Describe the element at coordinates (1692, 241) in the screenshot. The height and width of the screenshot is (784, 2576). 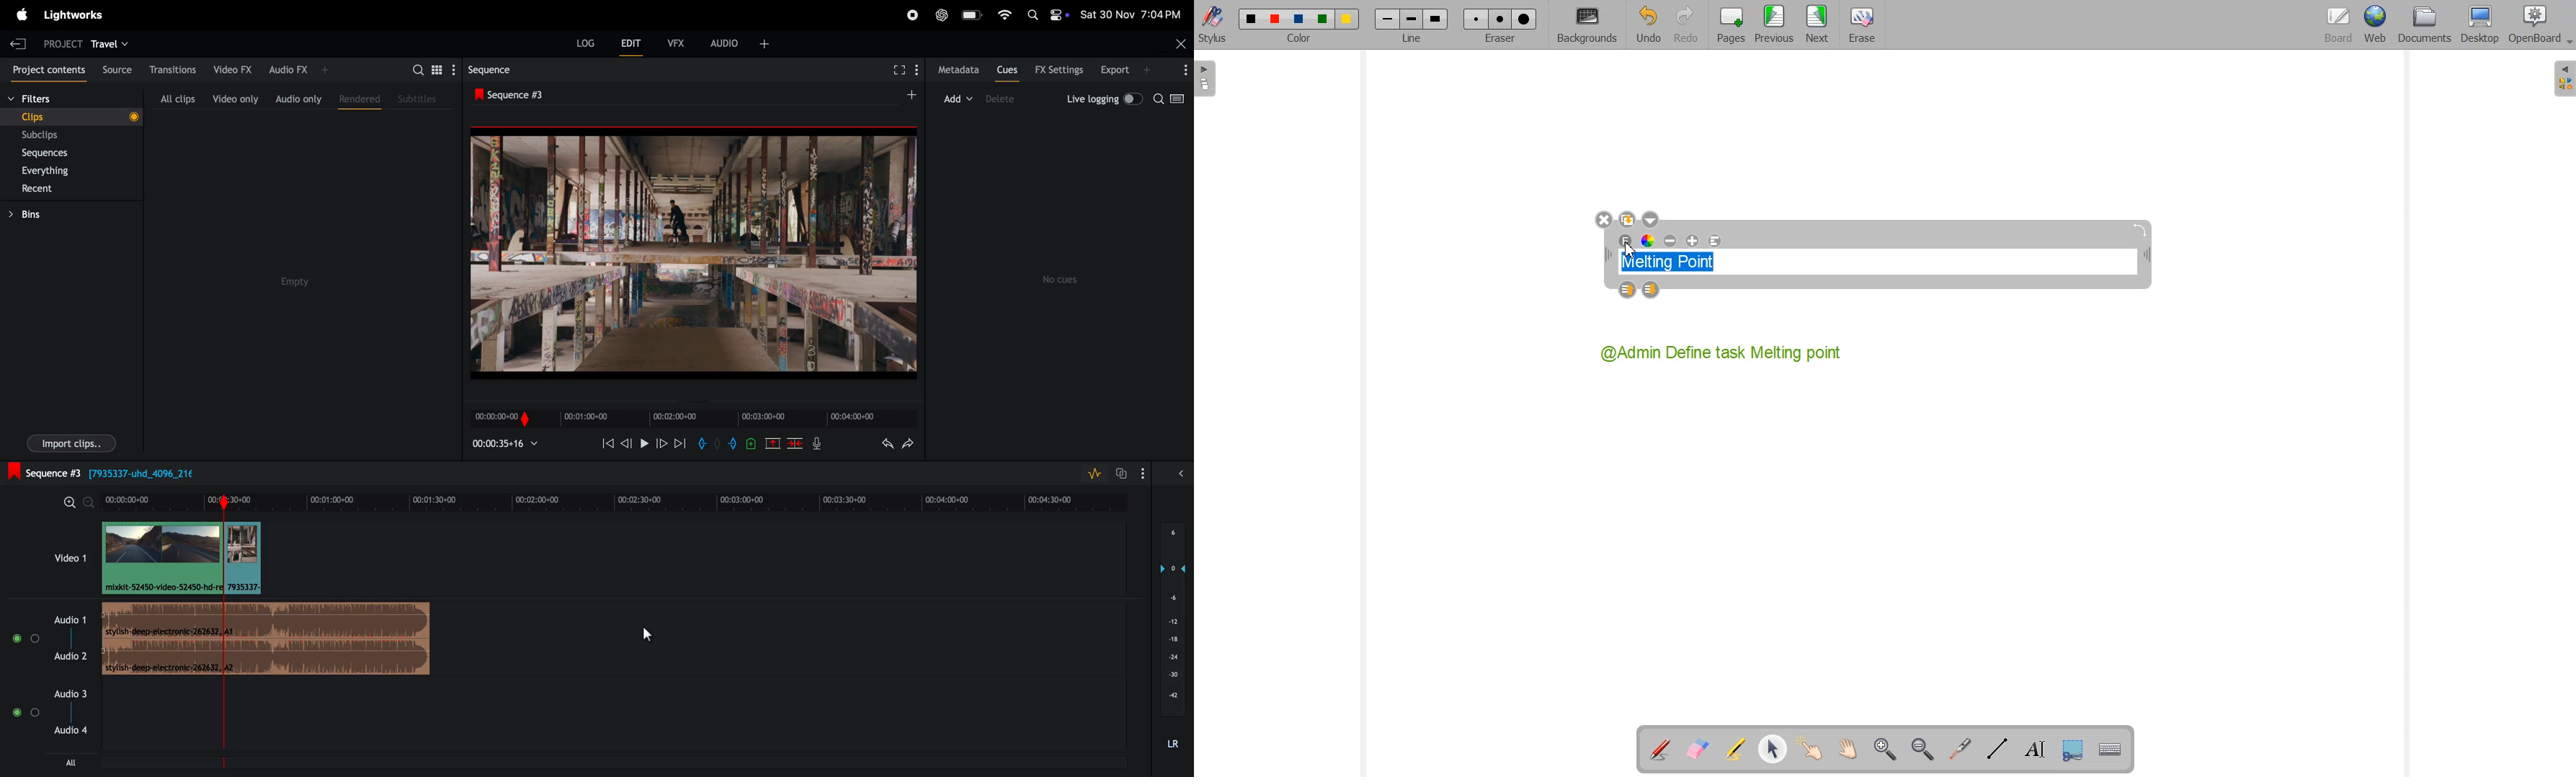
I see `Maximize text size` at that location.